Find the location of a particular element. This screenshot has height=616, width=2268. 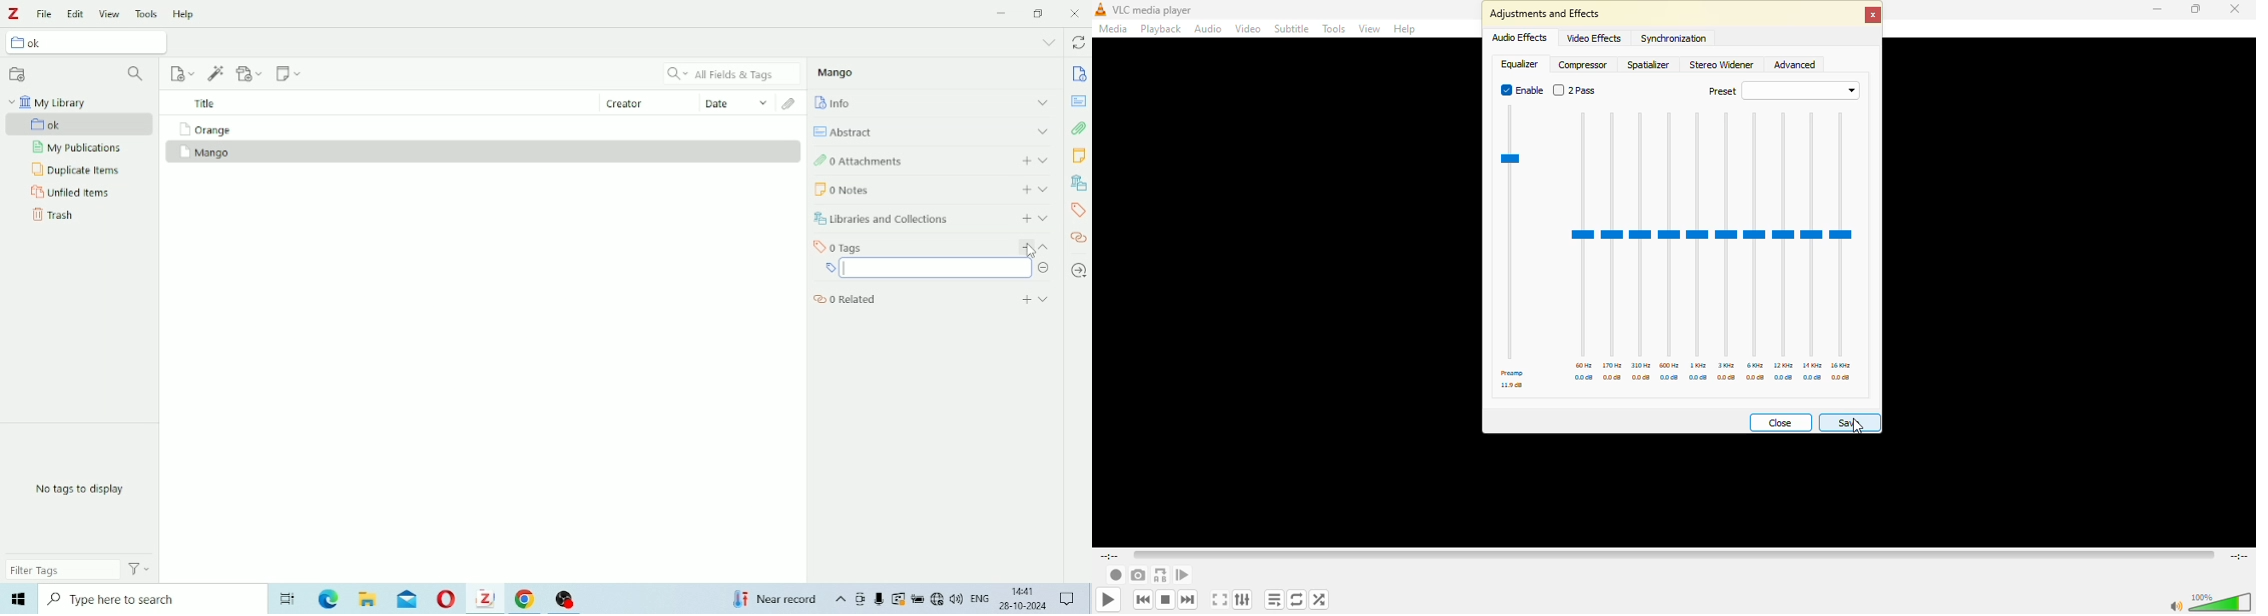

14:41 is located at coordinates (1024, 591).